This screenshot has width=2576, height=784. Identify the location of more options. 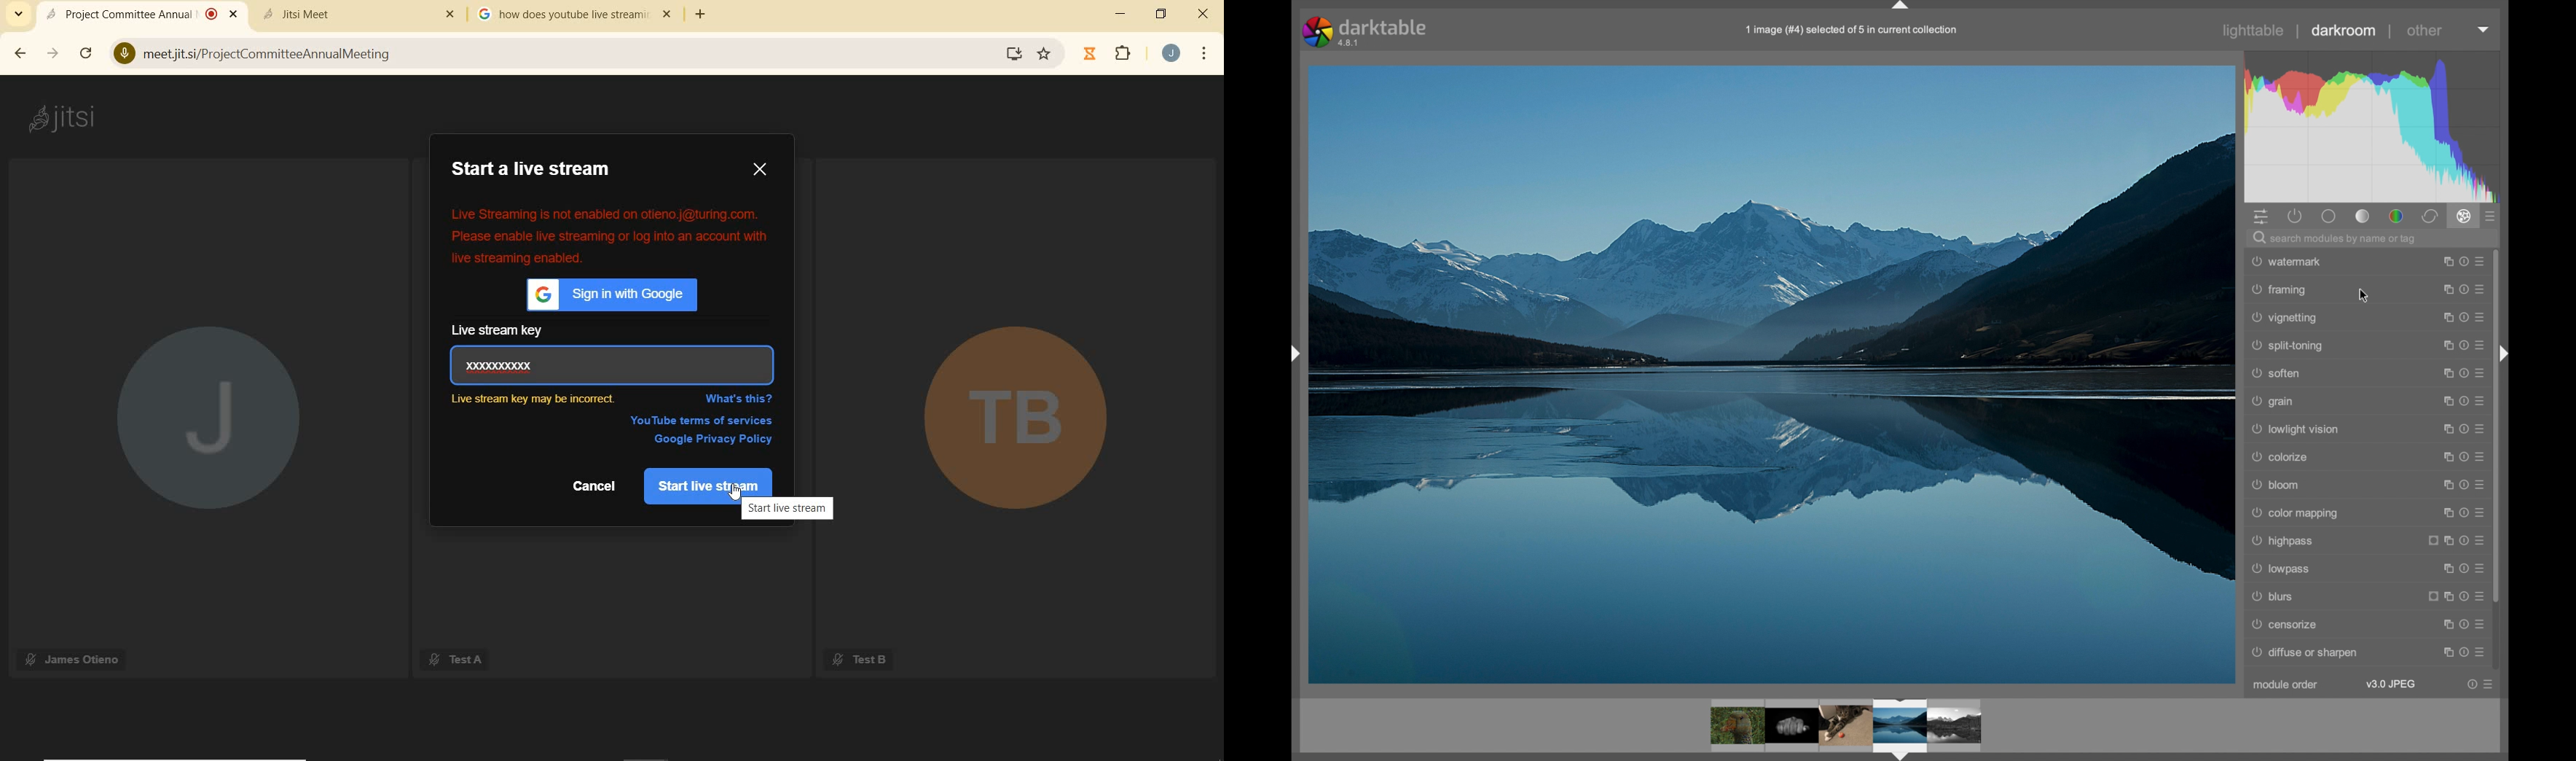
(2465, 345).